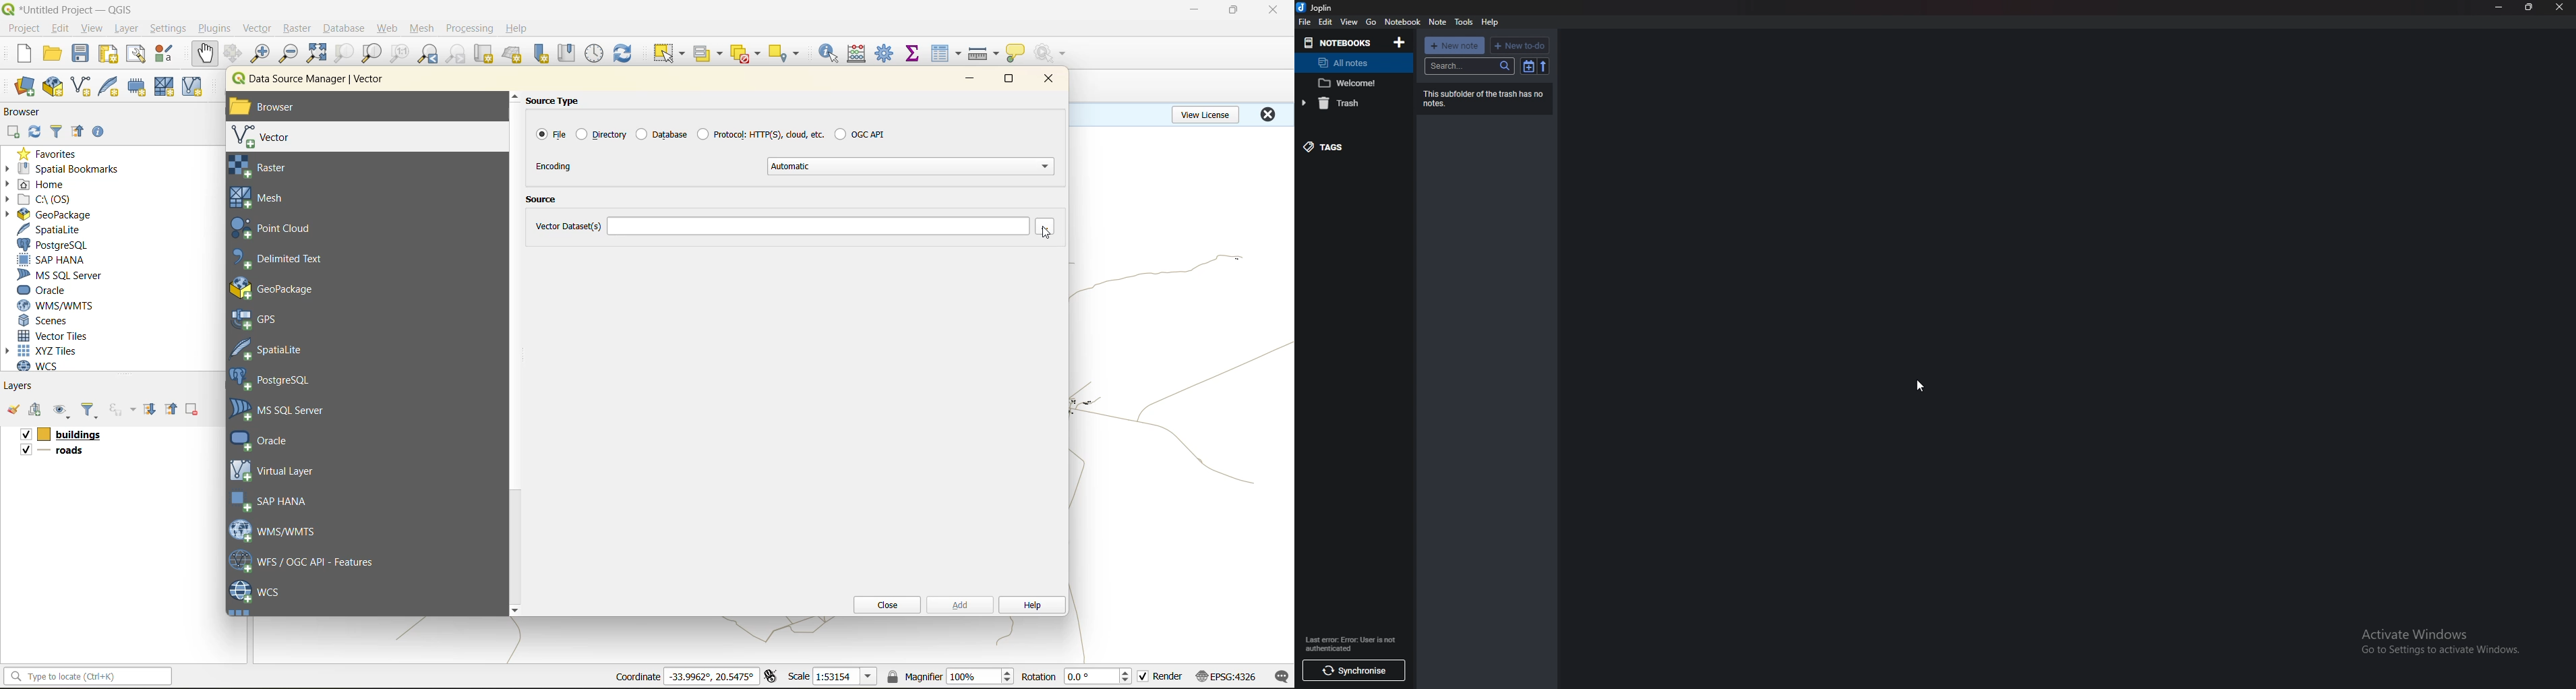 Image resolution: width=2576 pixels, height=700 pixels. I want to click on sap hana, so click(272, 502).